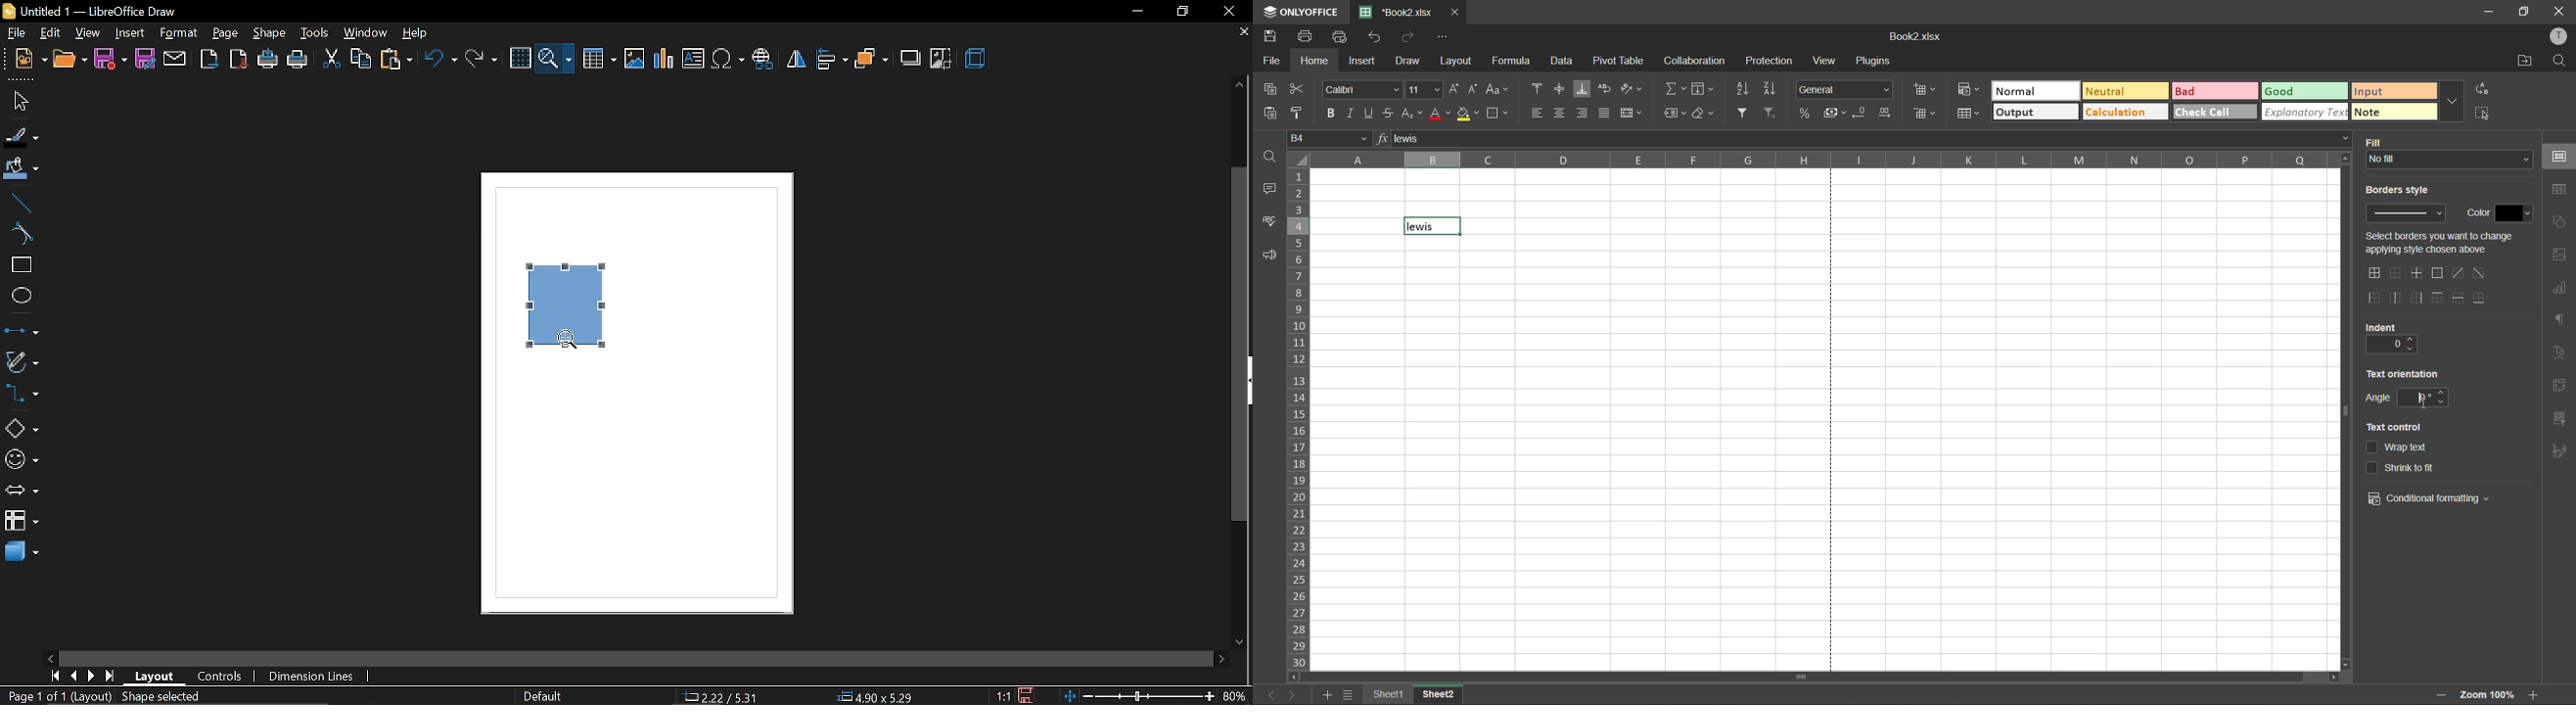 Image resolution: width=2576 pixels, height=728 pixels. Describe the element at coordinates (1380, 140) in the screenshot. I see `formula input` at that location.